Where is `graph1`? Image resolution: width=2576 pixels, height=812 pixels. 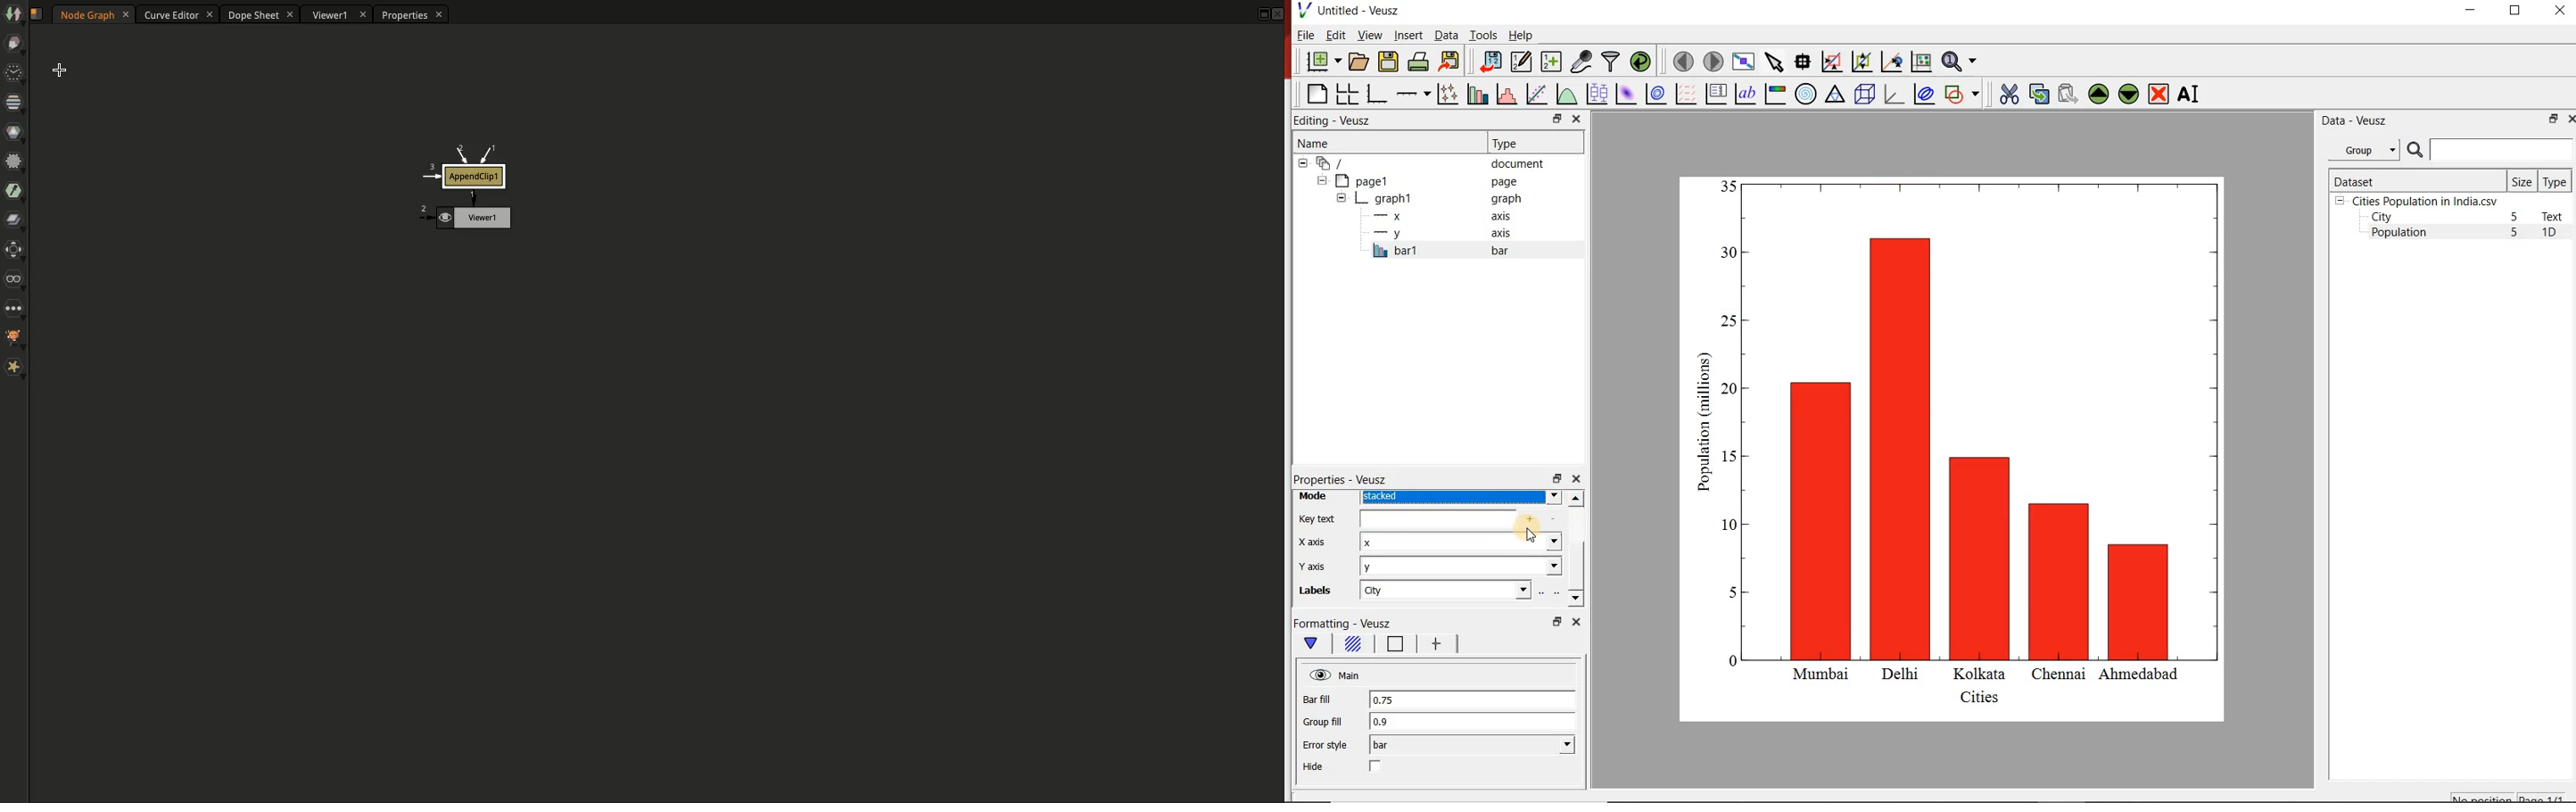 graph1 is located at coordinates (1431, 198).